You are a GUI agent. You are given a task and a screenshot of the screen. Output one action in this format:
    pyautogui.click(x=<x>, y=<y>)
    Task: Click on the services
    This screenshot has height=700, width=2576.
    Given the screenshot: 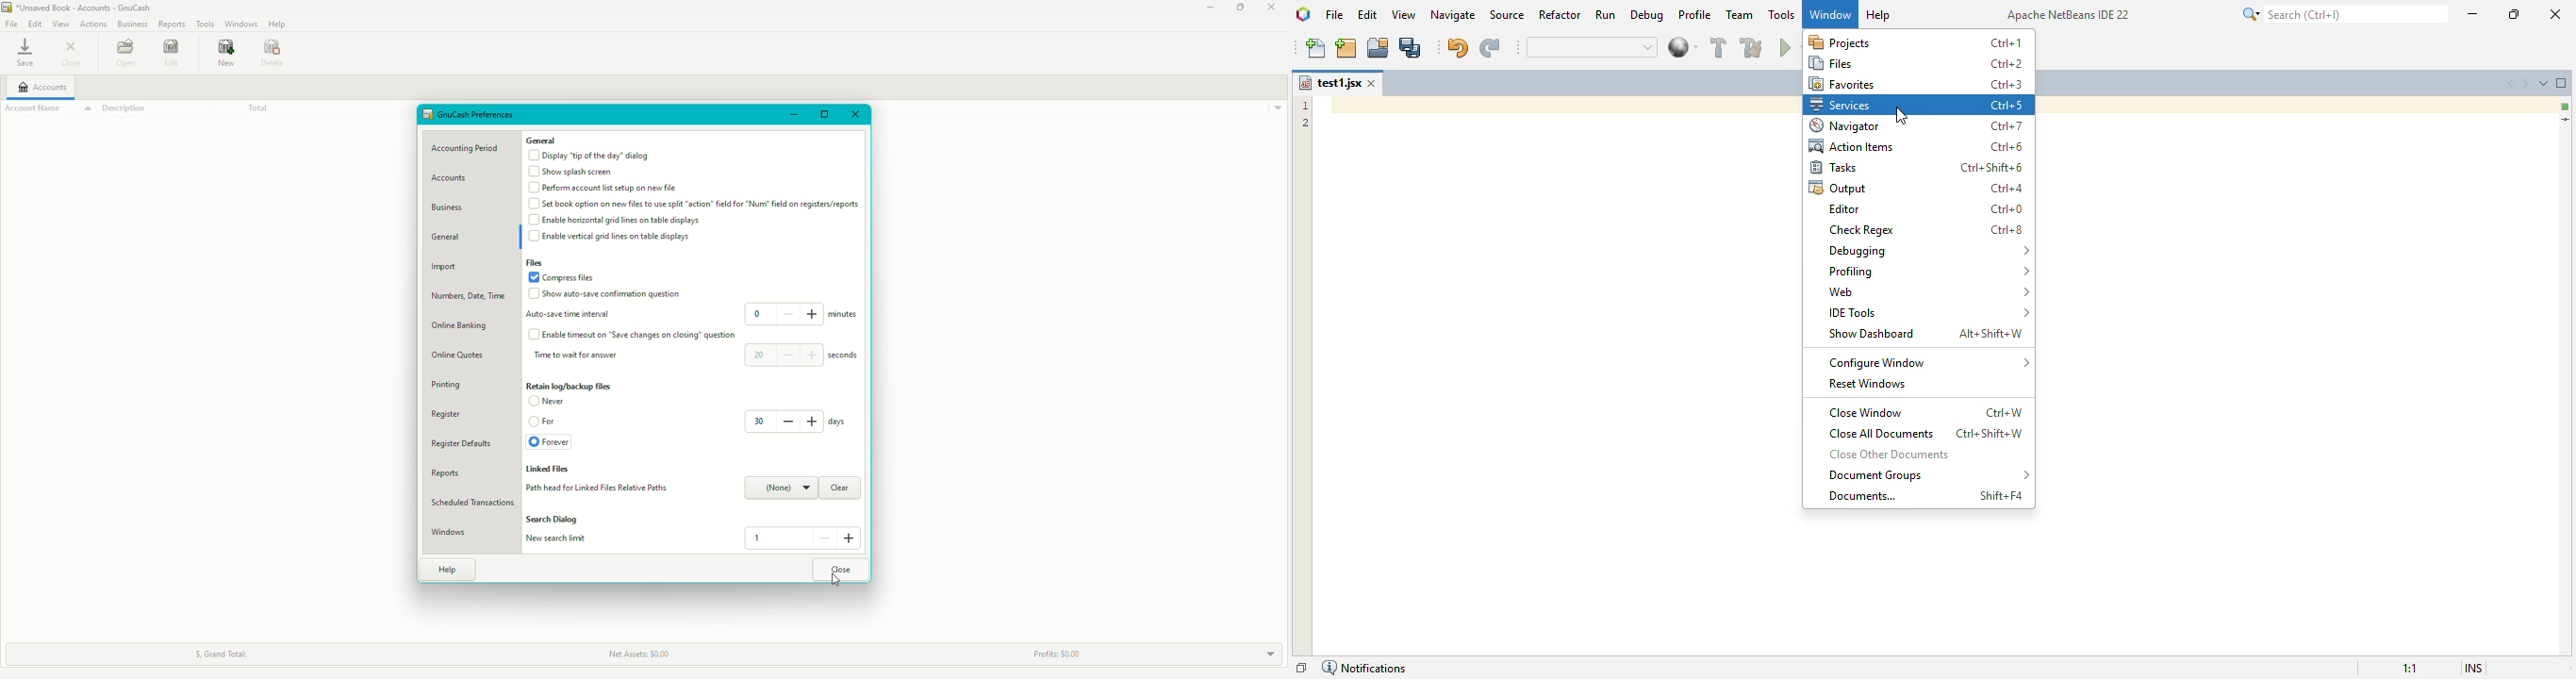 What is the action you would take?
    pyautogui.click(x=1841, y=105)
    